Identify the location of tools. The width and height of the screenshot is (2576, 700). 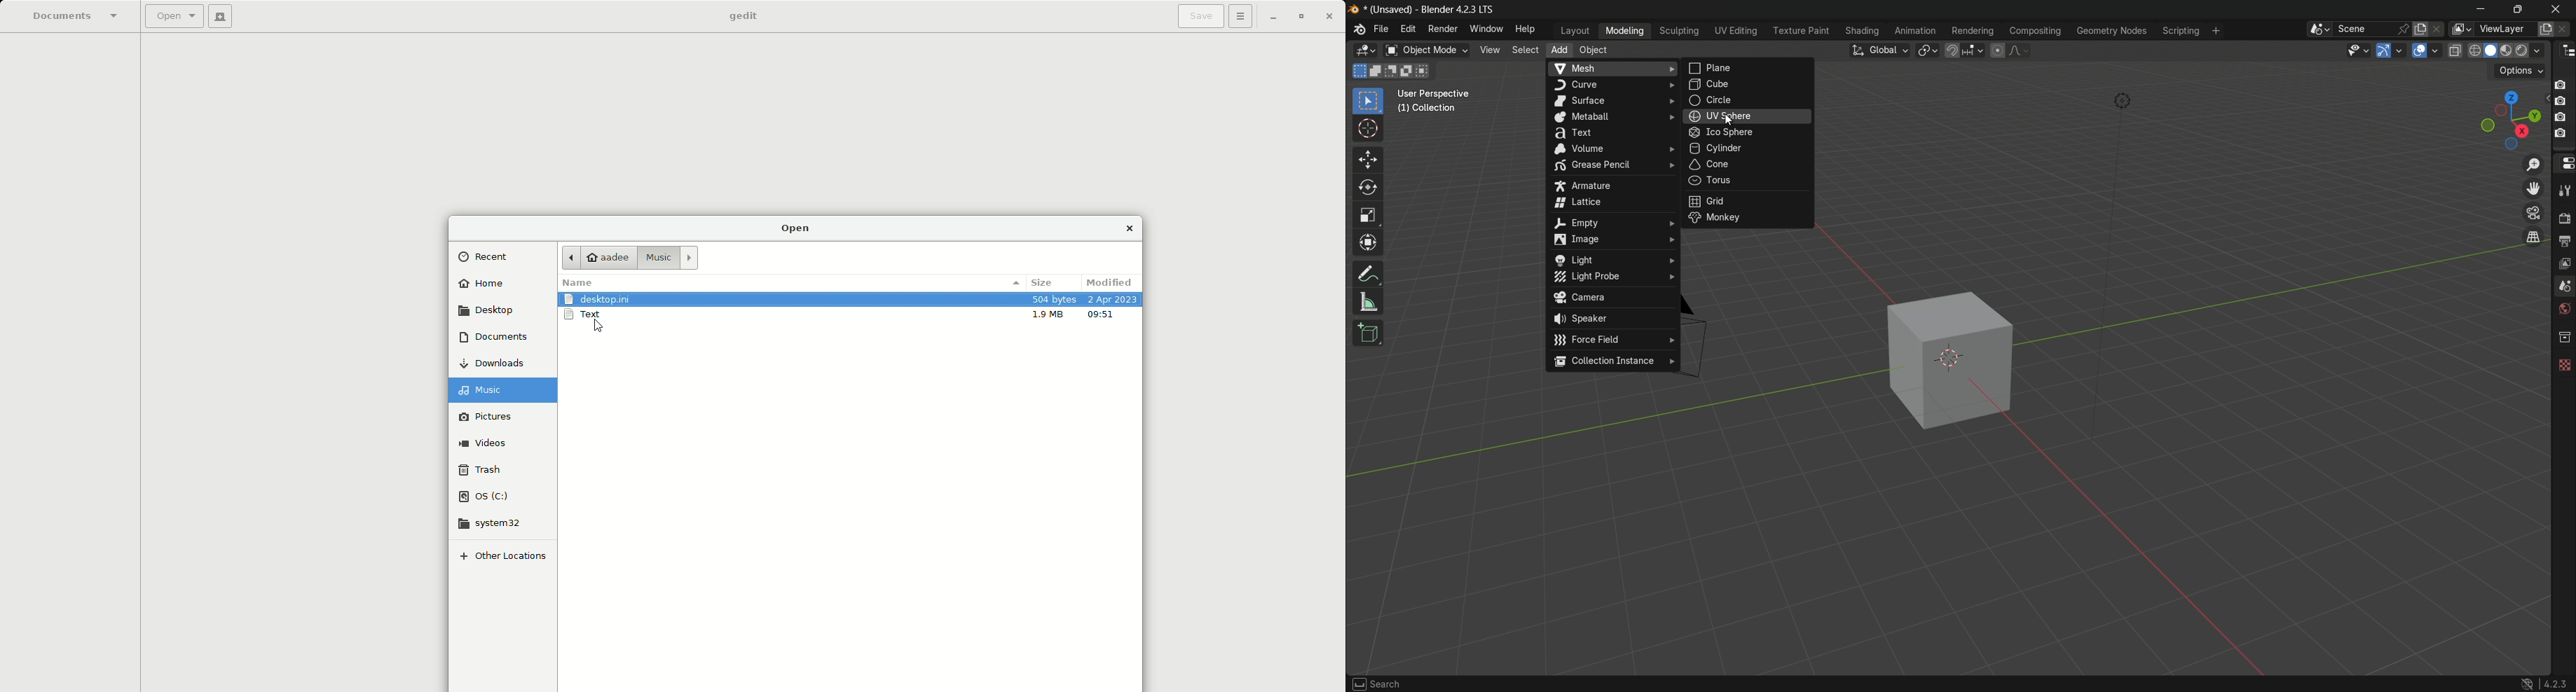
(2564, 188).